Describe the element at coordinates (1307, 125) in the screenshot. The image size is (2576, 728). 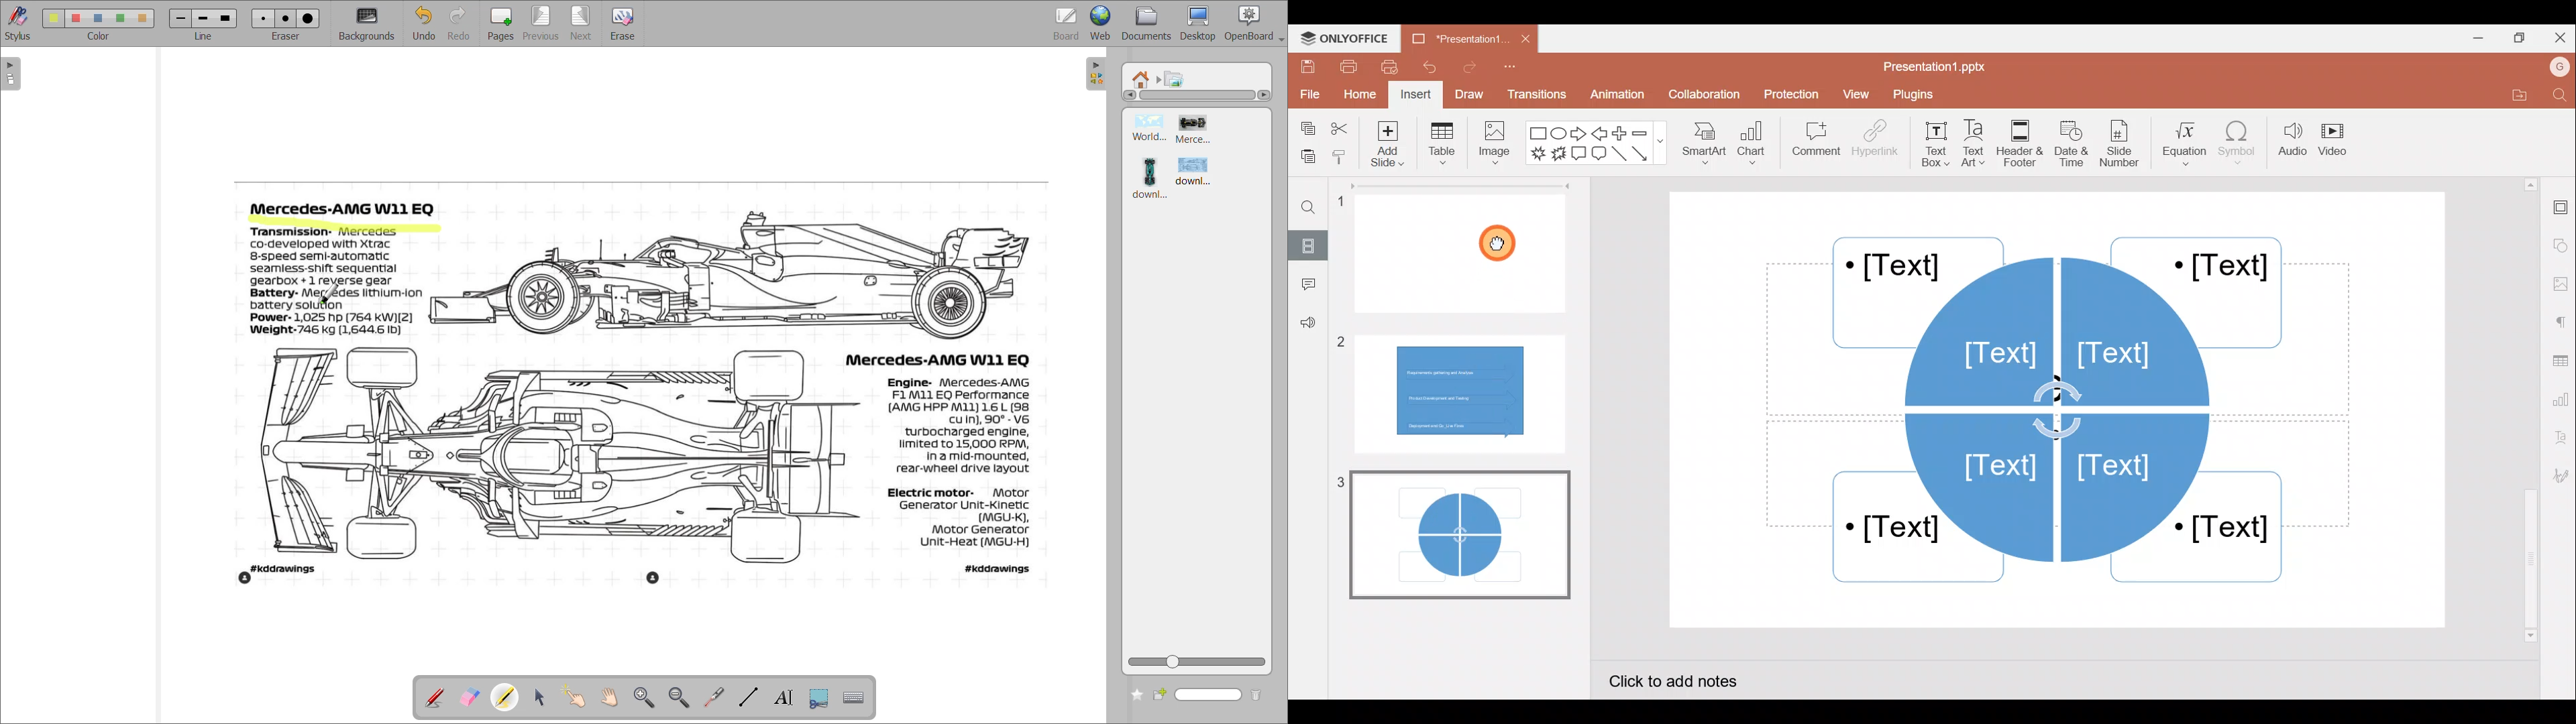
I see `Copy` at that location.